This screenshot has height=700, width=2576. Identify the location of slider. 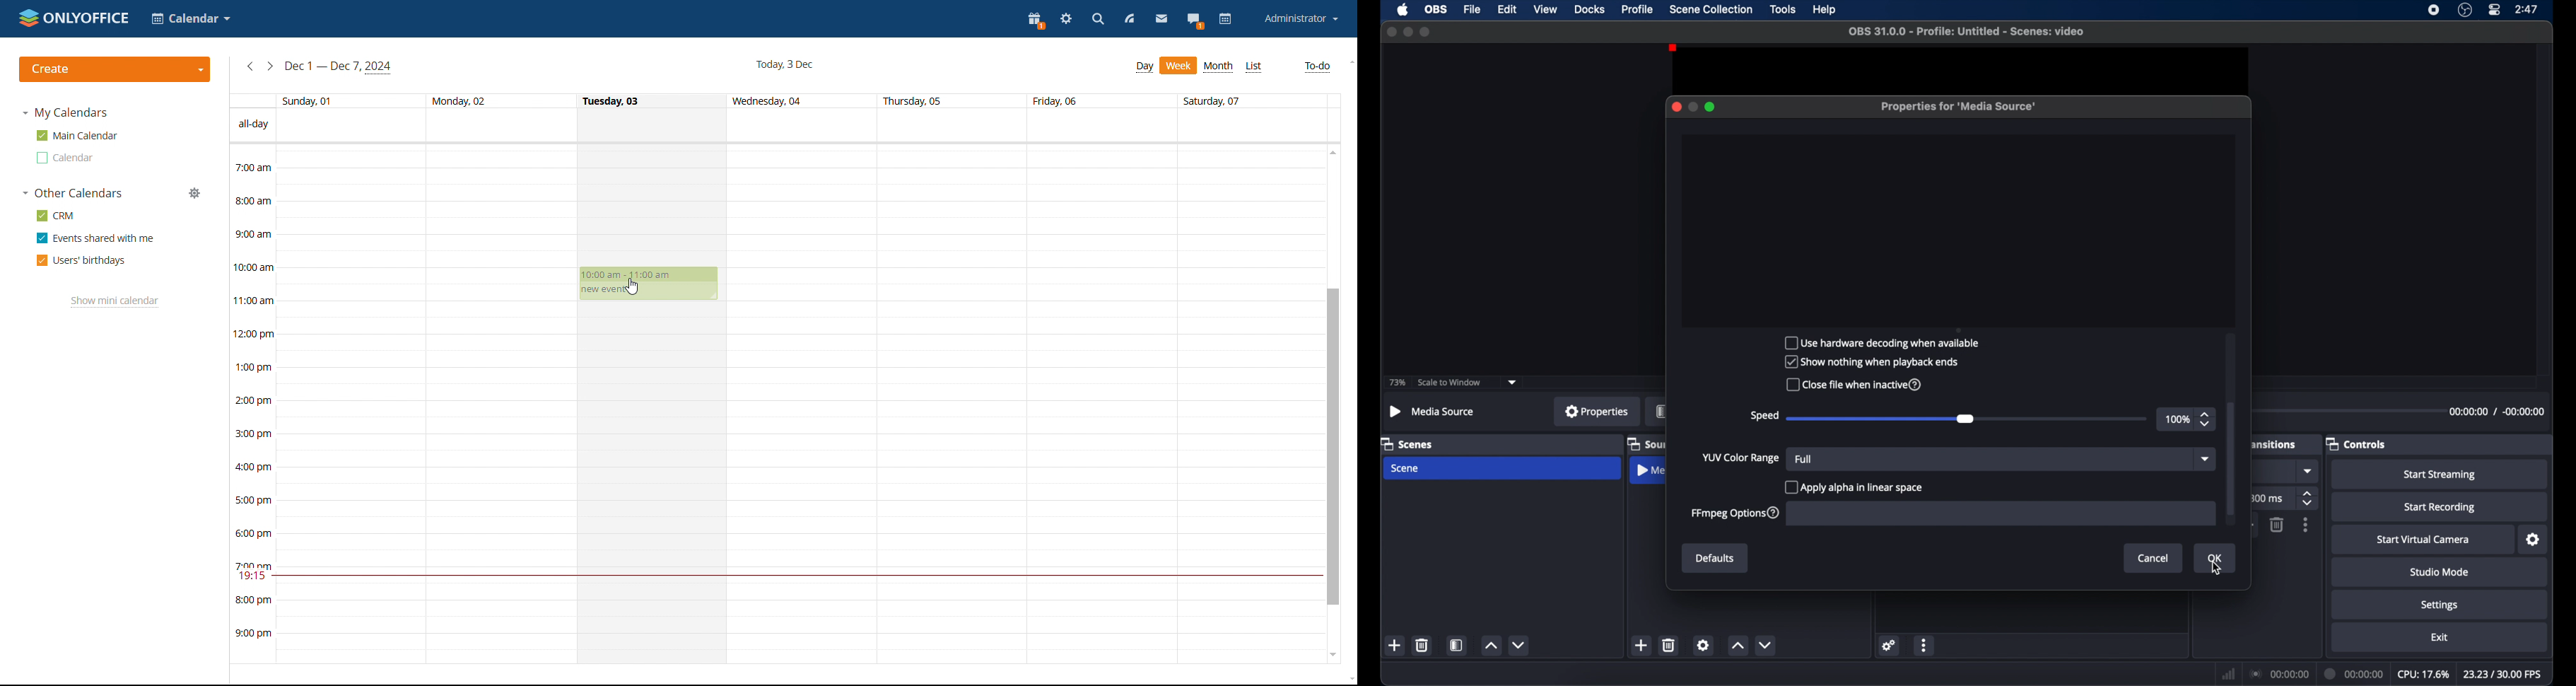
(1880, 419).